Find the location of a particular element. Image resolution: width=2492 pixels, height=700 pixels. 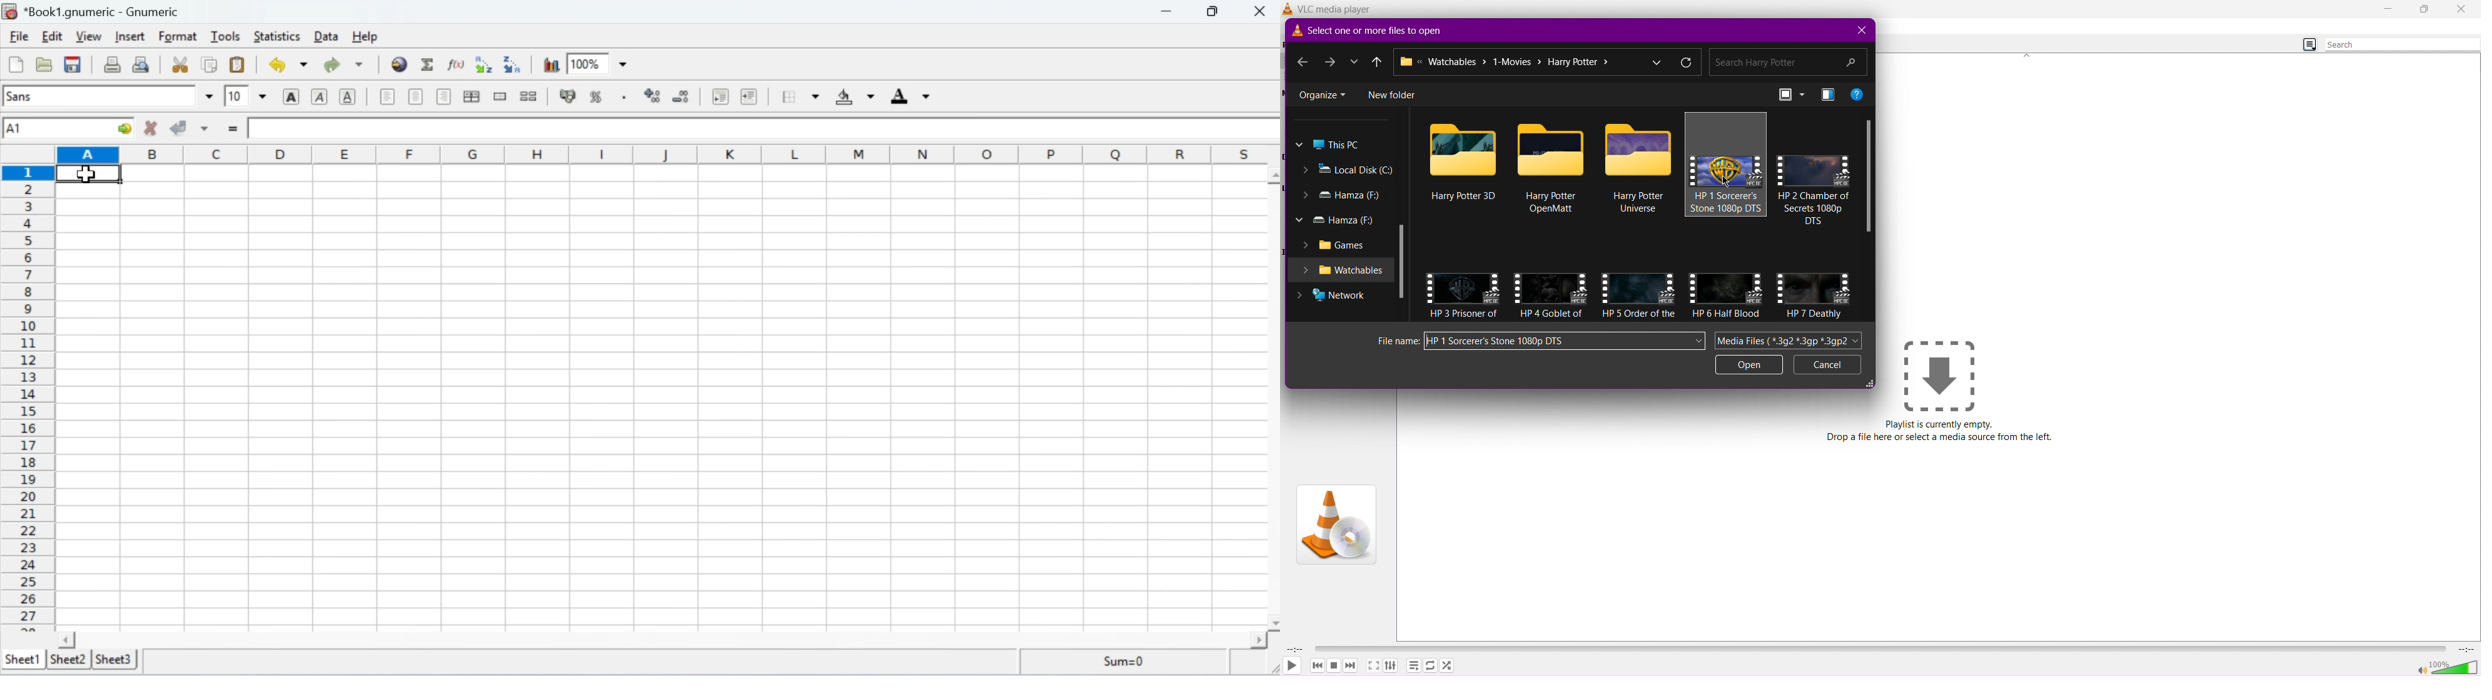

 is located at coordinates (566, 98).